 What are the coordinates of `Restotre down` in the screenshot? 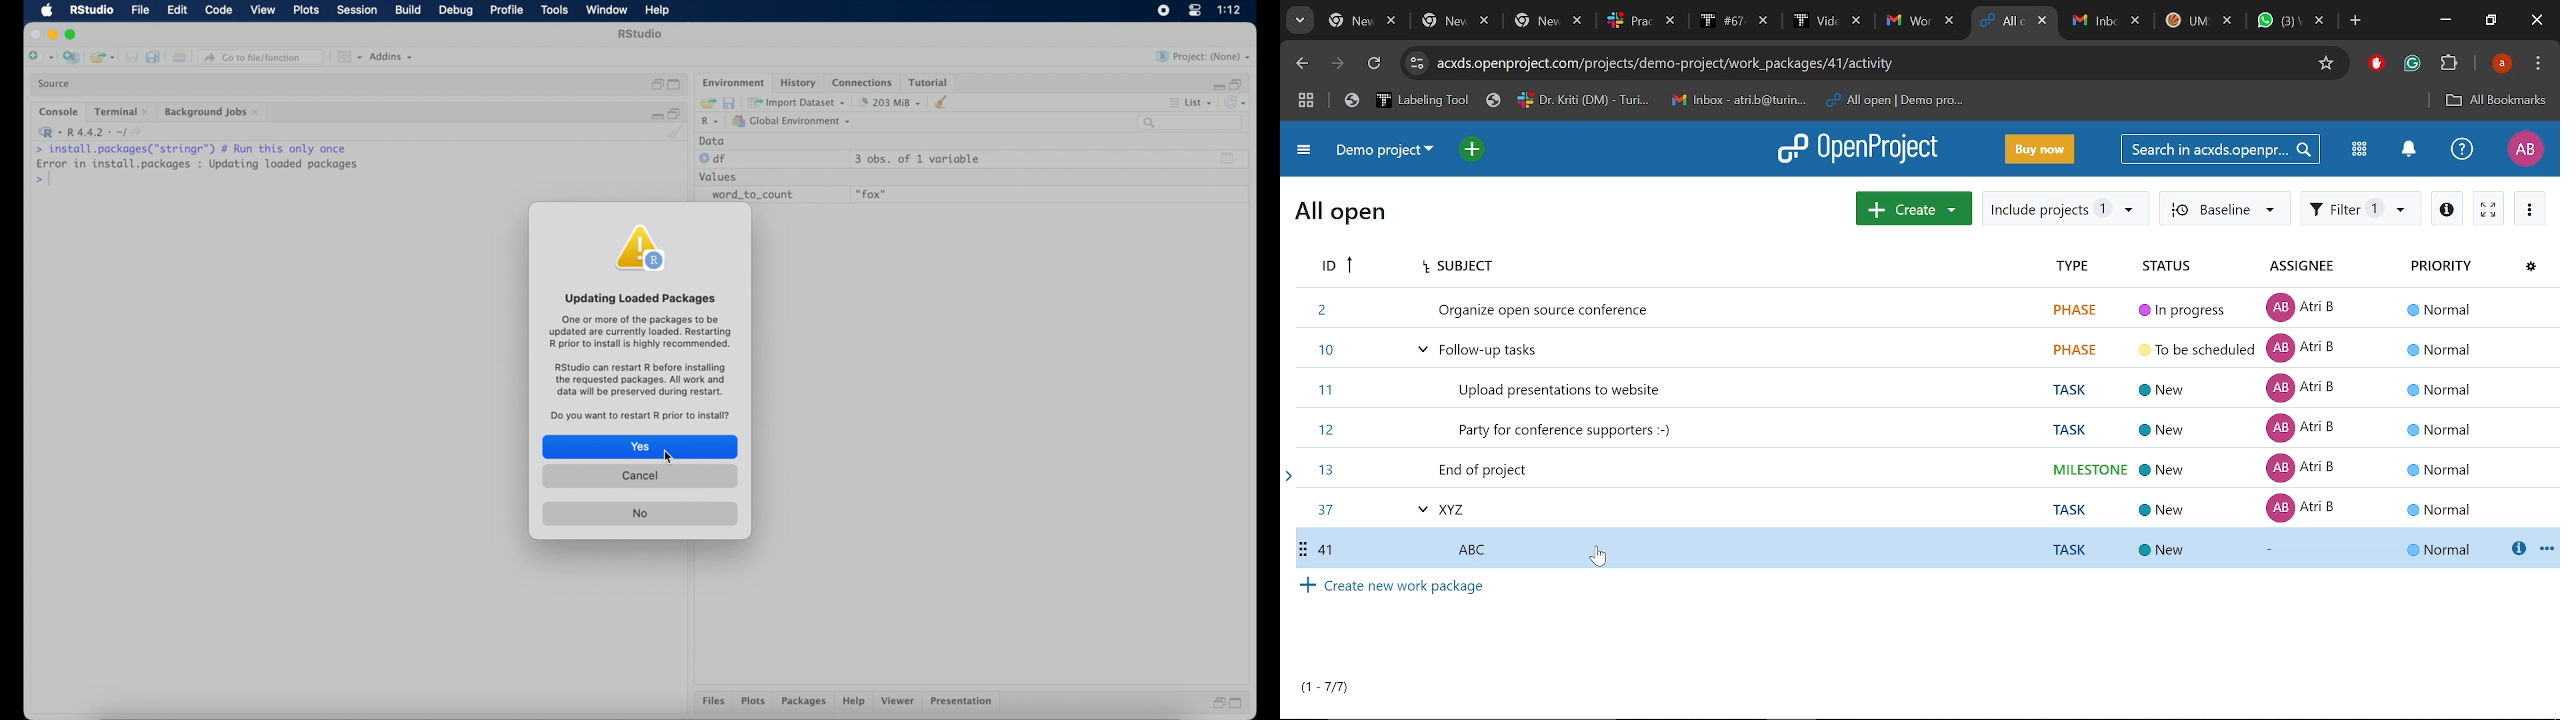 It's located at (2490, 20).